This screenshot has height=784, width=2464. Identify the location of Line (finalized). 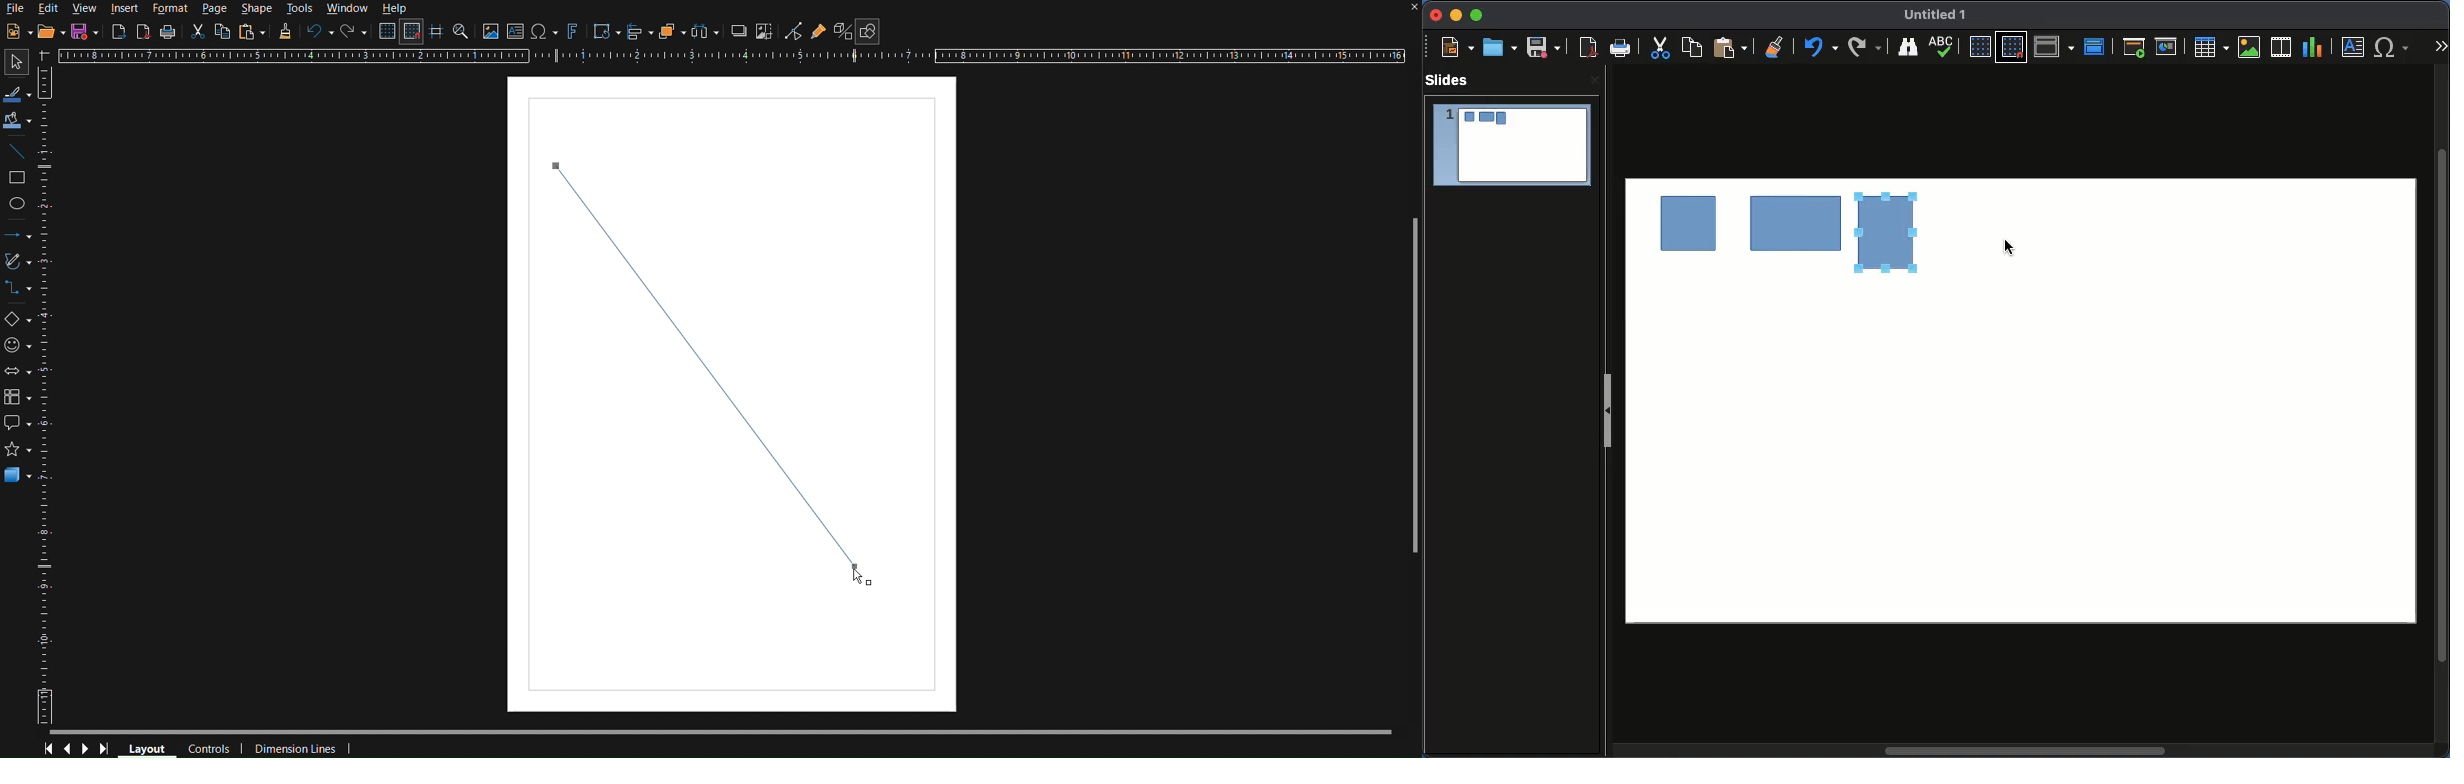
(716, 372).